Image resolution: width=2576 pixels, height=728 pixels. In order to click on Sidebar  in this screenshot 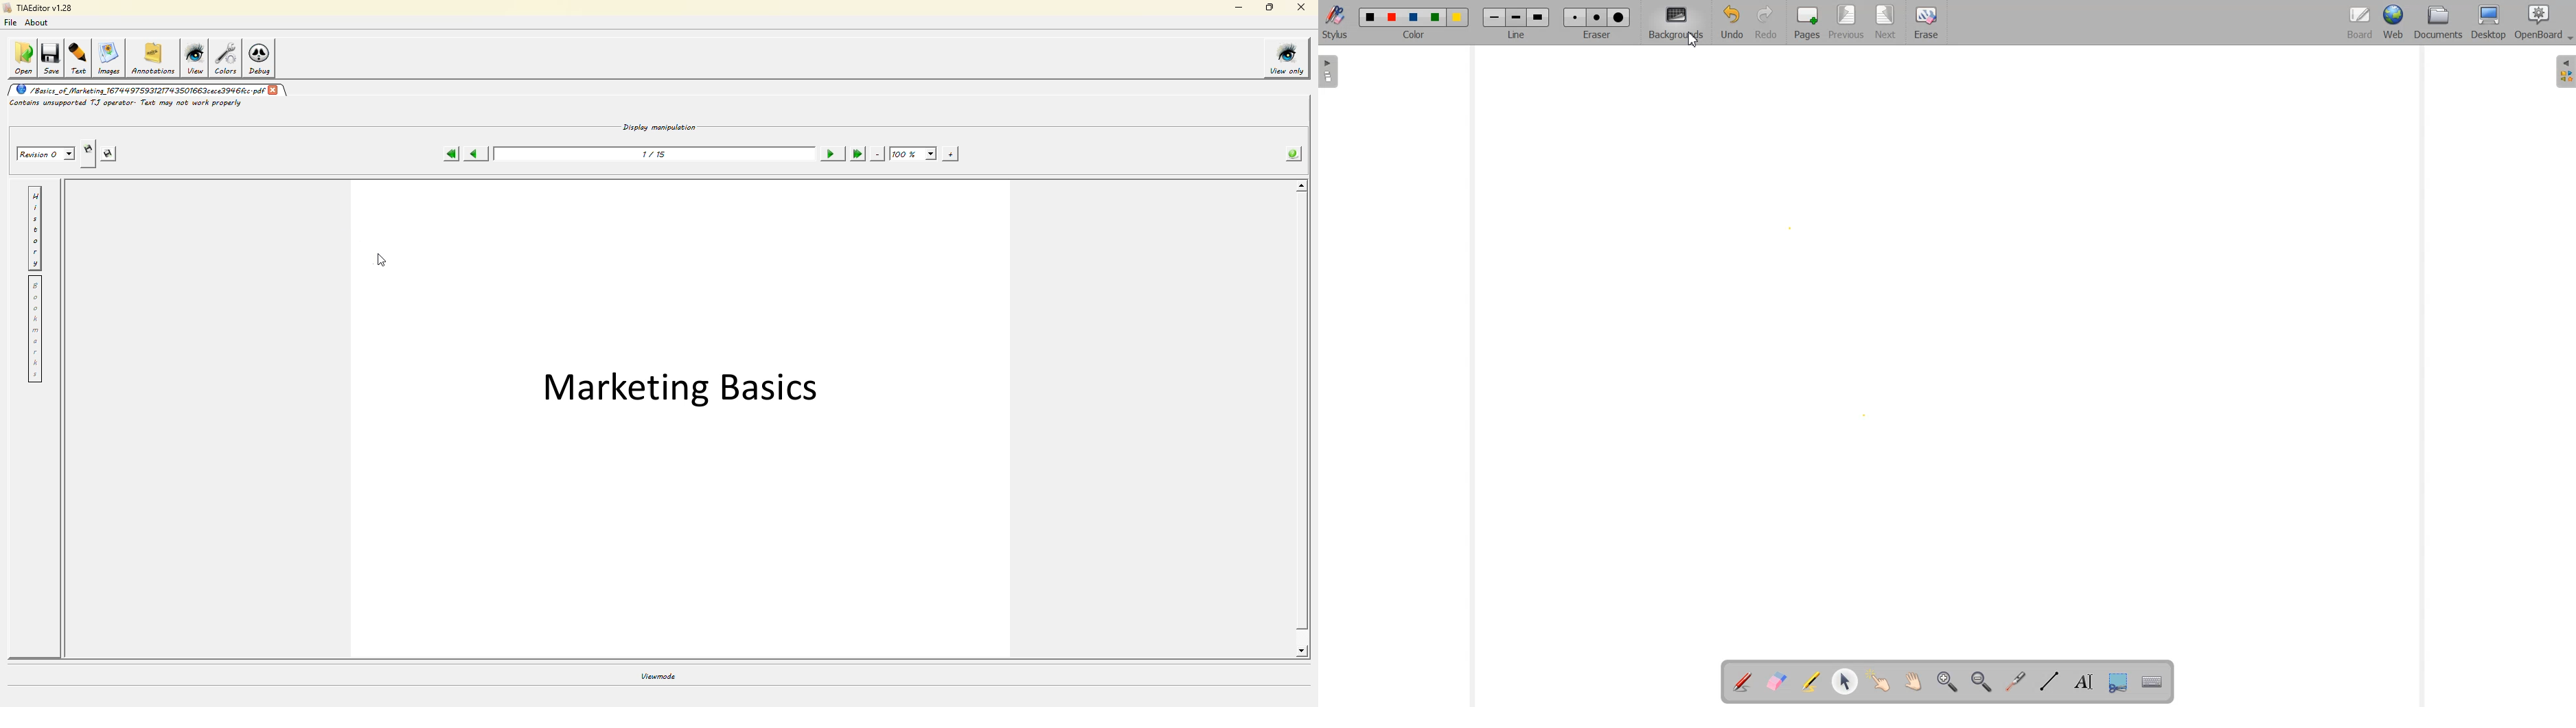, I will do `click(2563, 71)`.